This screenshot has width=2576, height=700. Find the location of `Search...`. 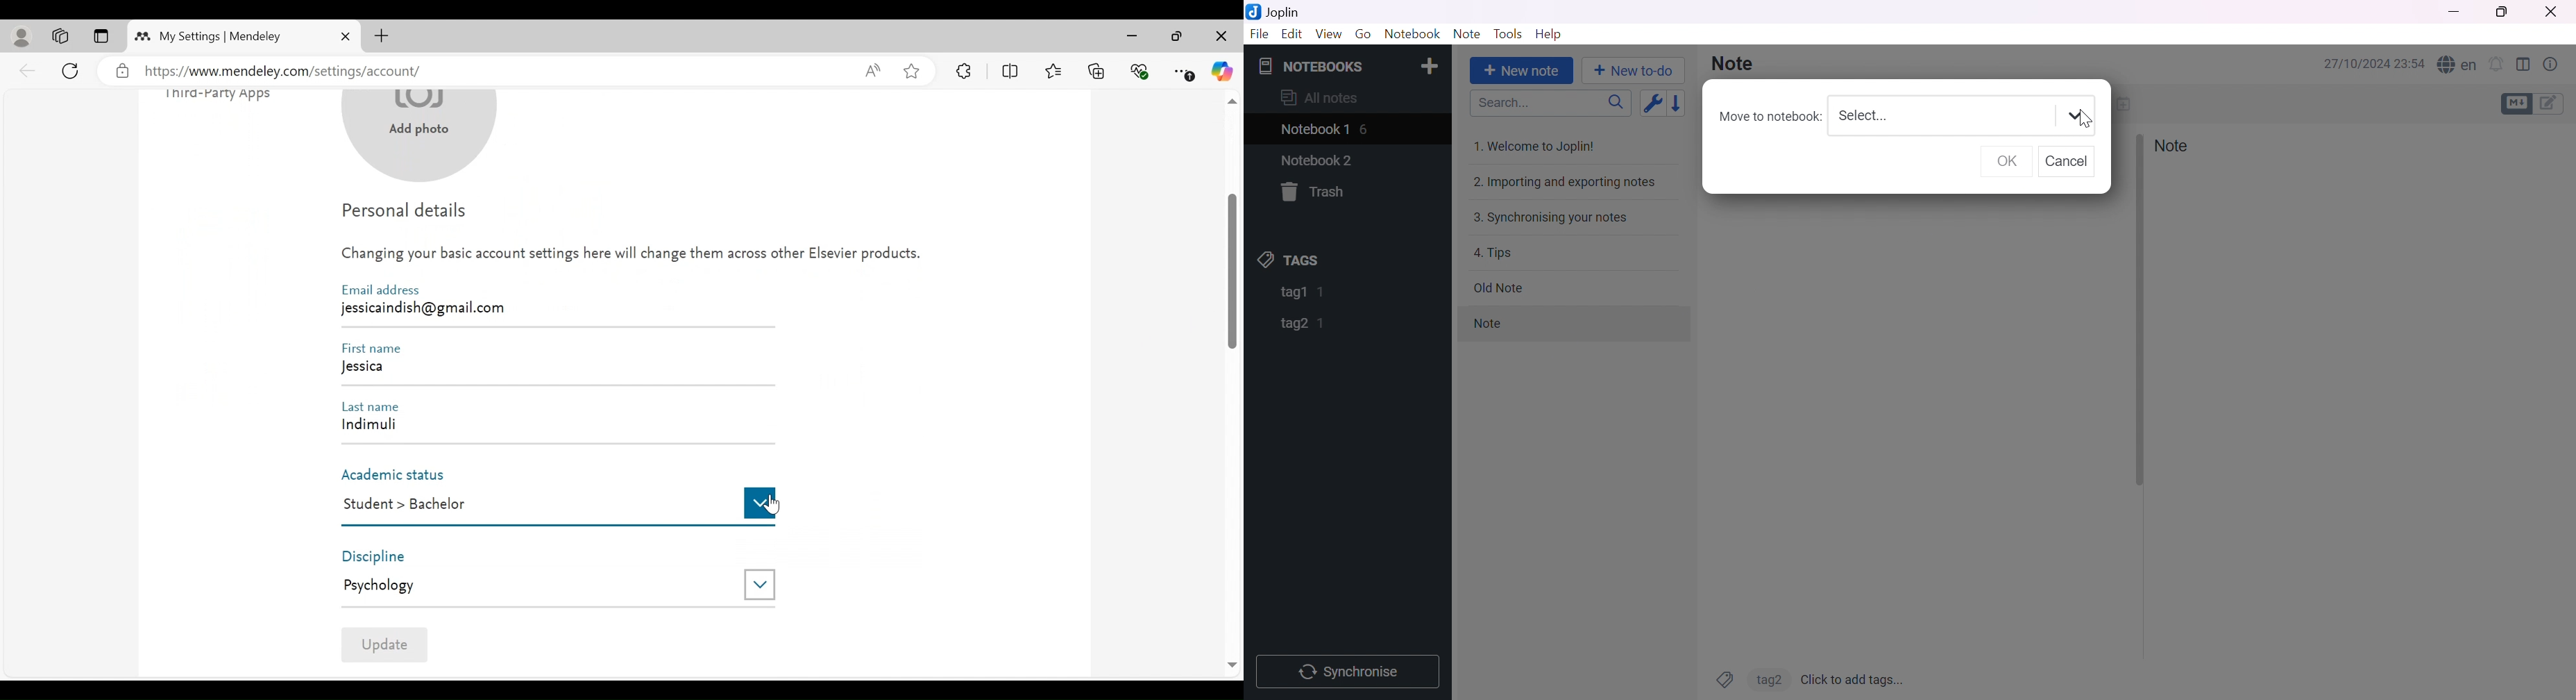

Search... is located at coordinates (1500, 104).